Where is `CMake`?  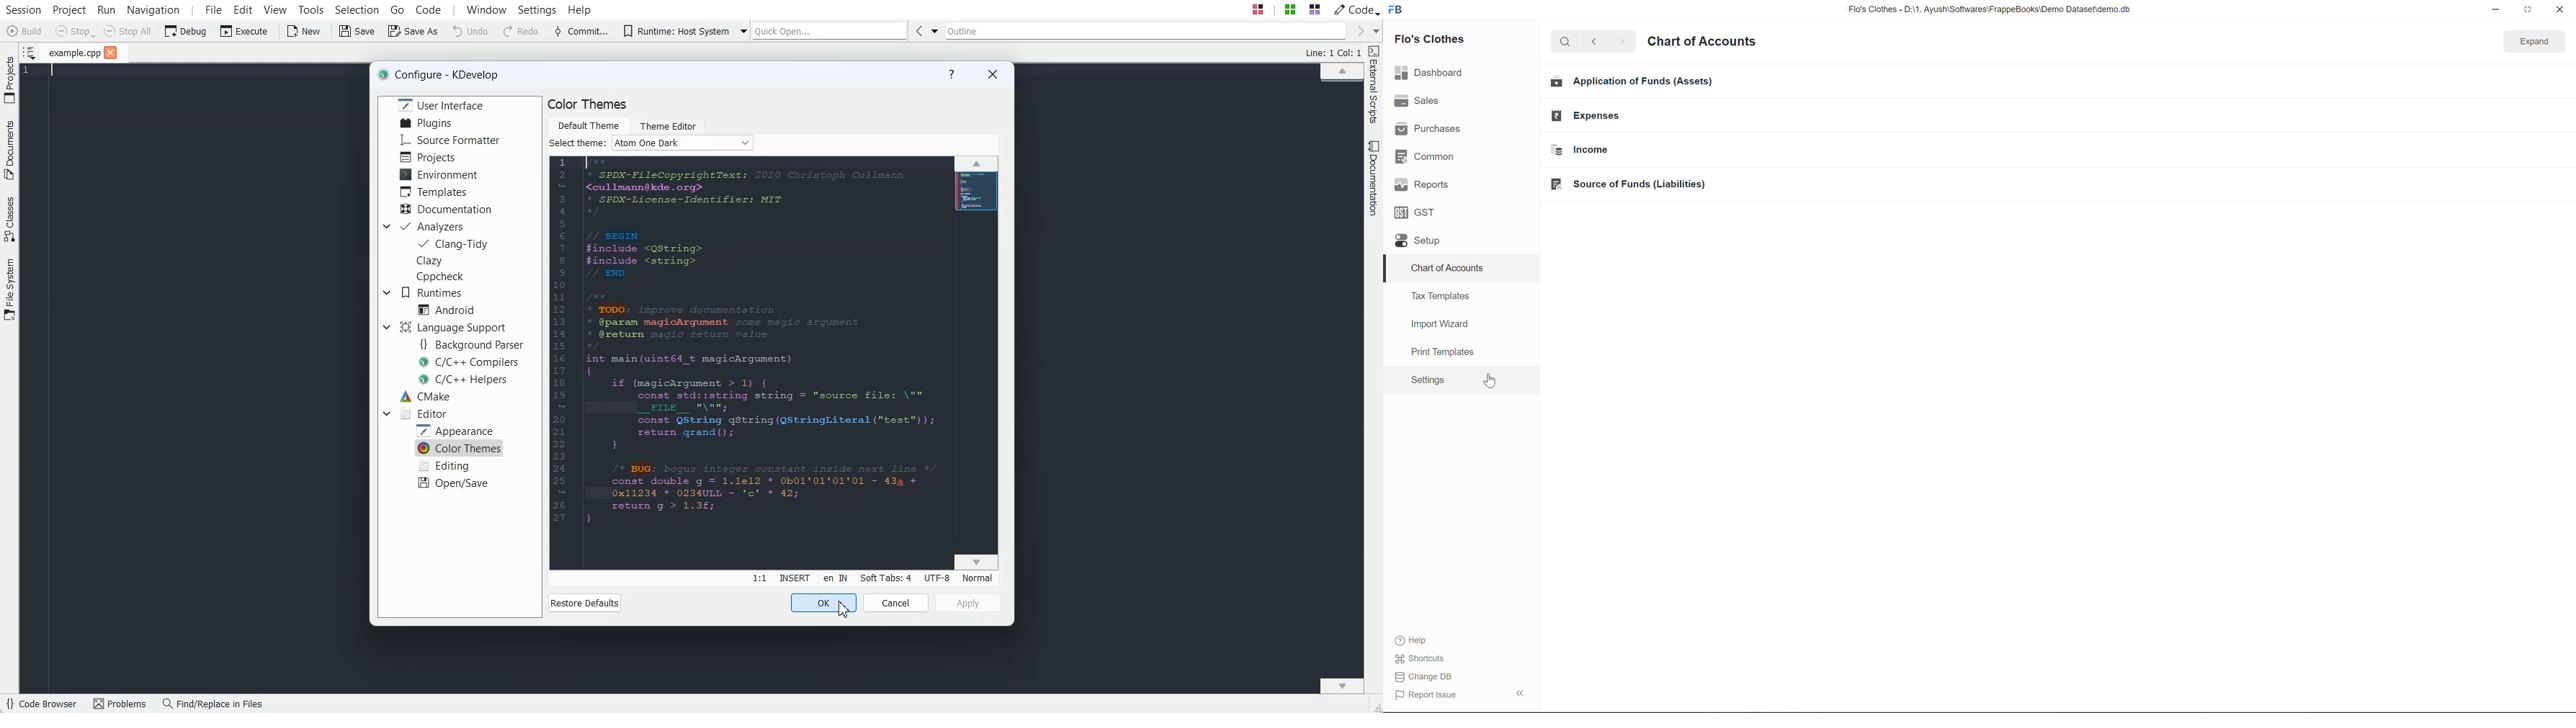 CMake is located at coordinates (425, 396).